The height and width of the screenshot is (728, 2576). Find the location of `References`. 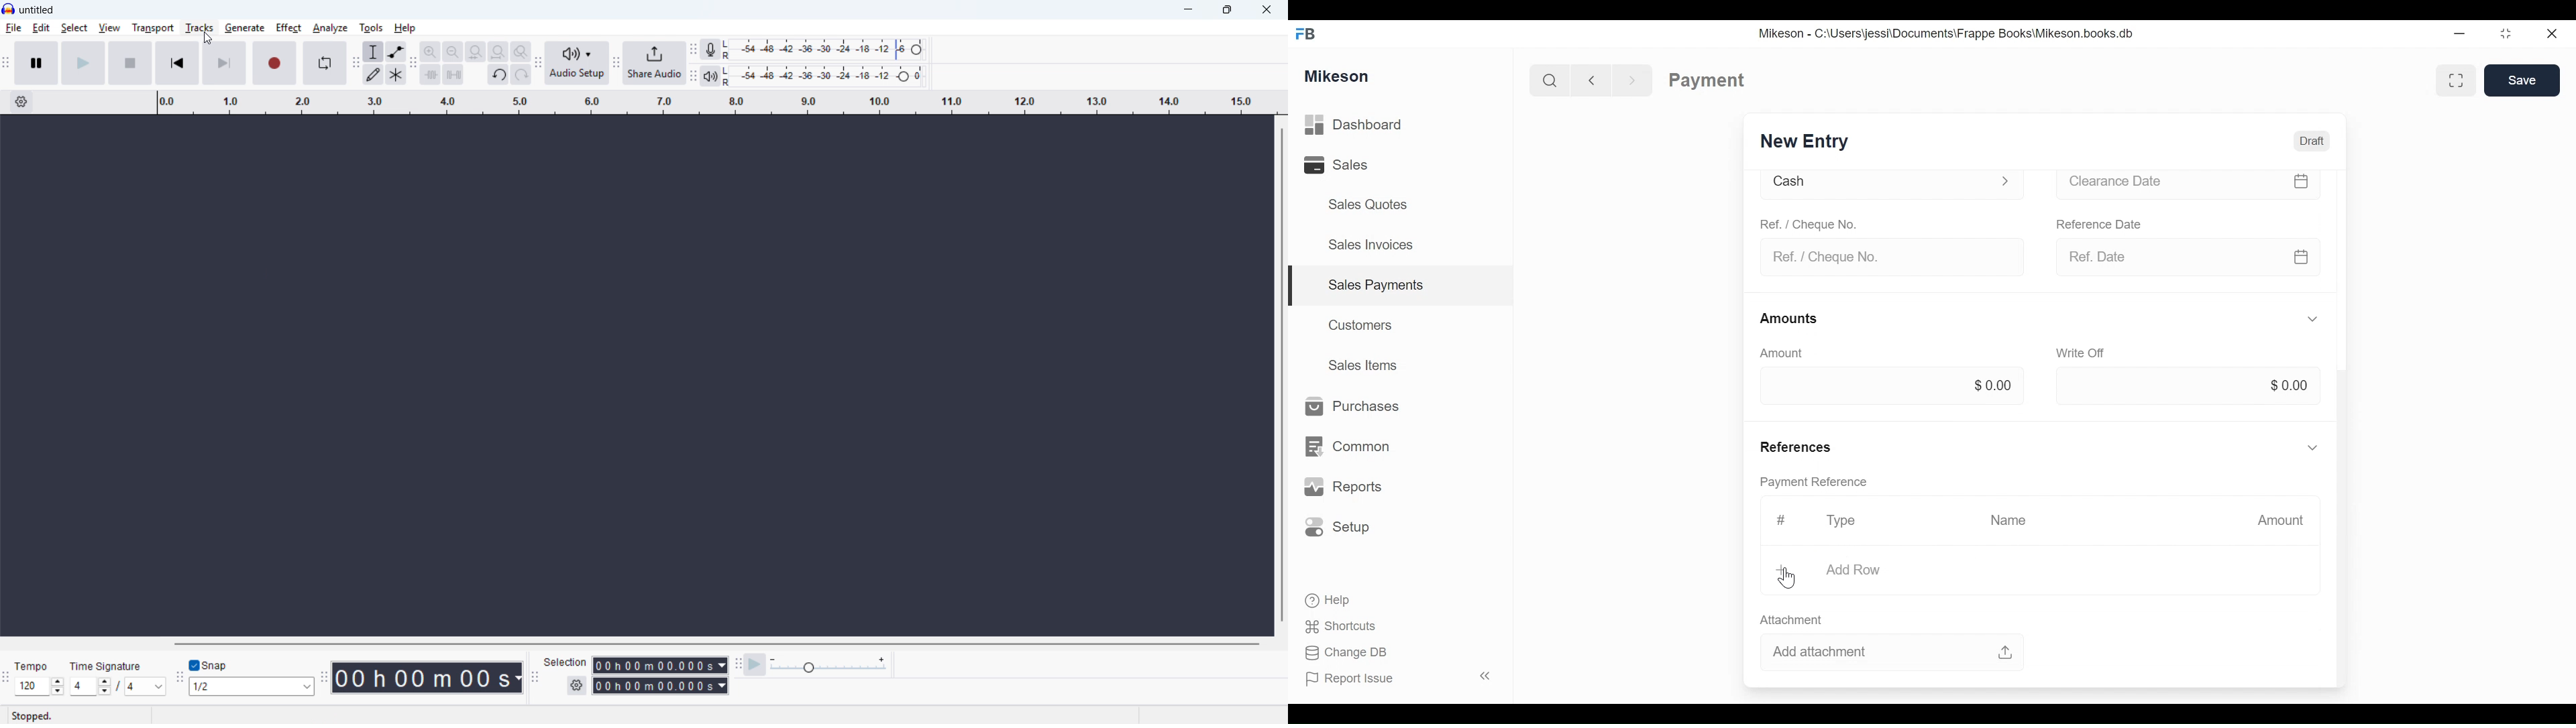

References is located at coordinates (1802, 446).